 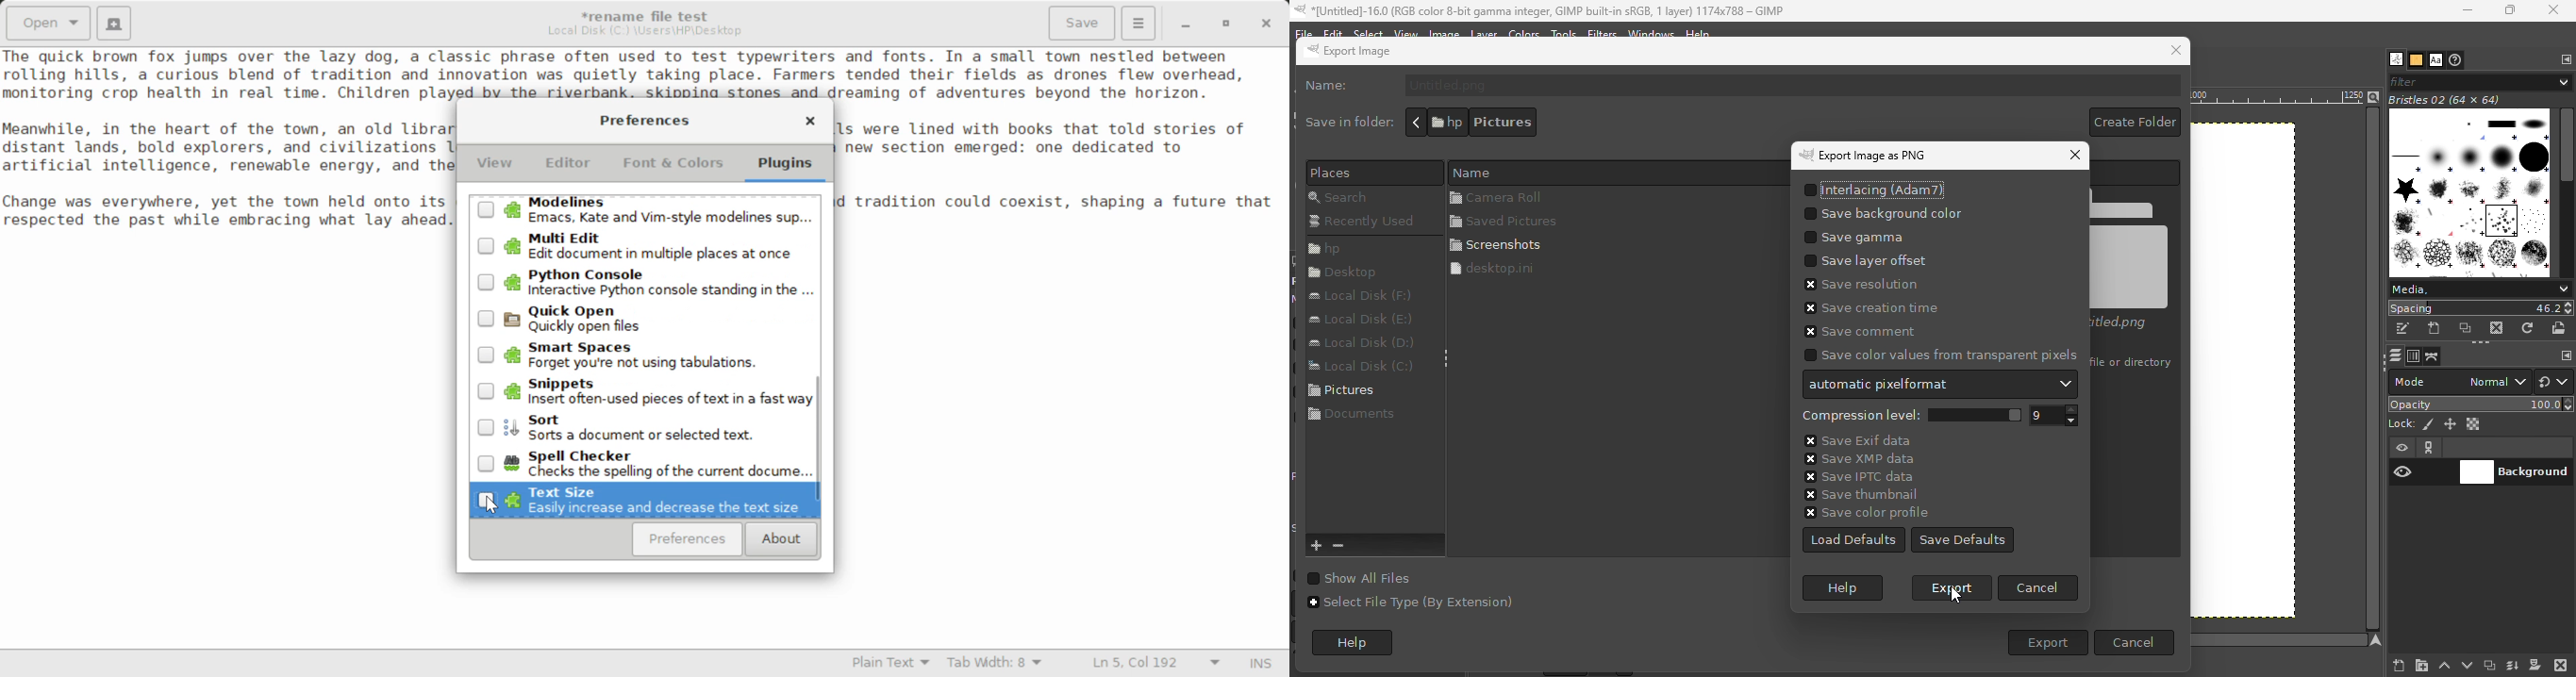 What do you see at coordinates (2471, 194) in the screenshot?
I see `Image tags` at bounding box center [2471, 194].